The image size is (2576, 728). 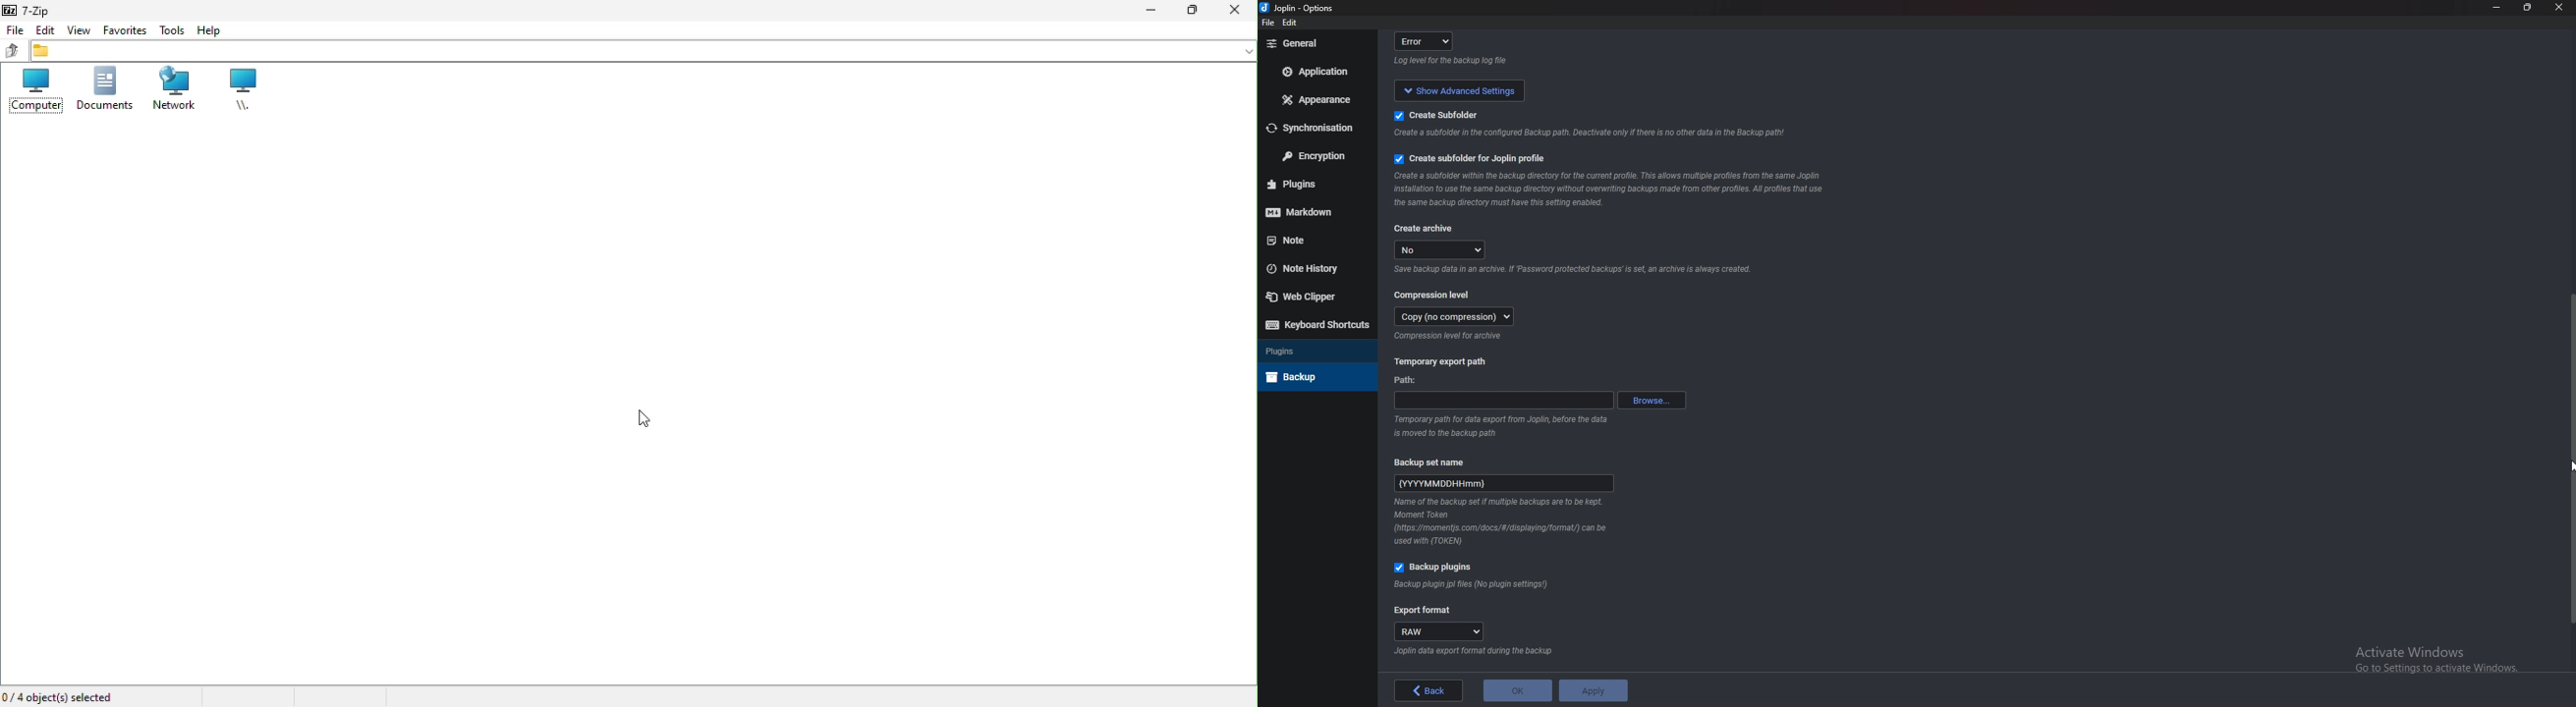 What do you see at coordinates (1435, 294) in the screenshot?
I see `Compression level` at bounding box center [1435, 294].